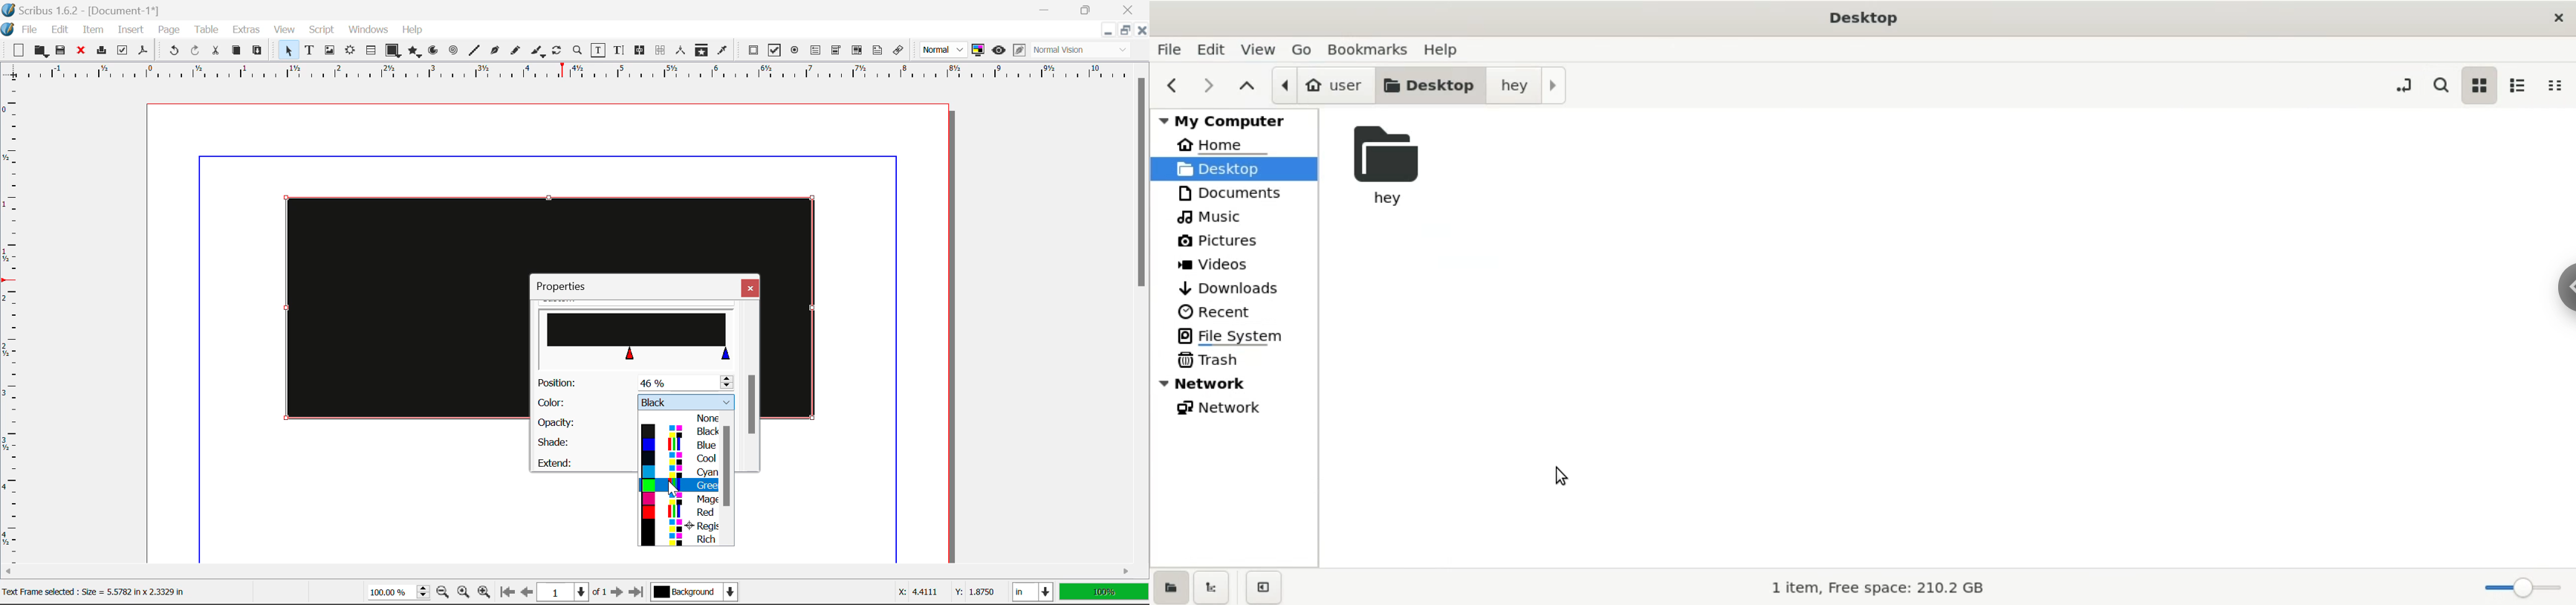  What do you see at coordinates (393, 52) in the screenshot?
I see `Shapes` at bounding box center [393, 52].